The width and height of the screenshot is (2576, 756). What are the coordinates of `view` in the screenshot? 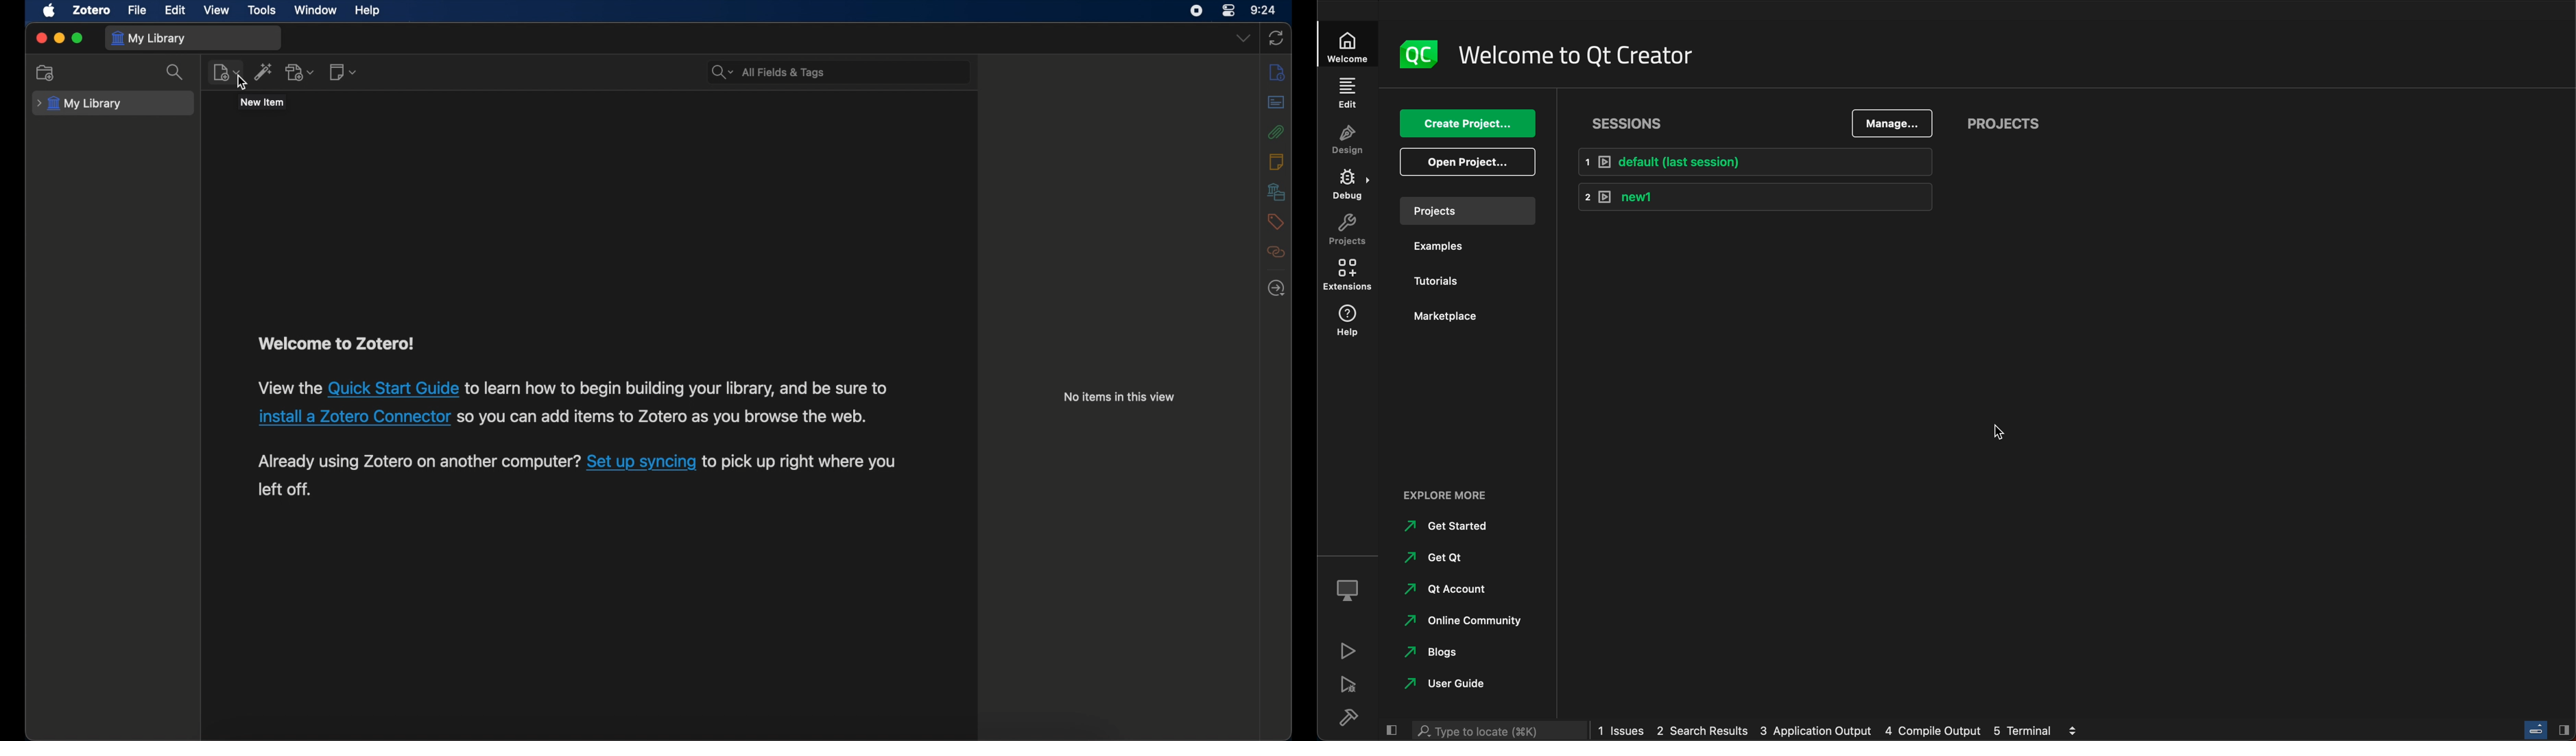 It's located at (215, 10).